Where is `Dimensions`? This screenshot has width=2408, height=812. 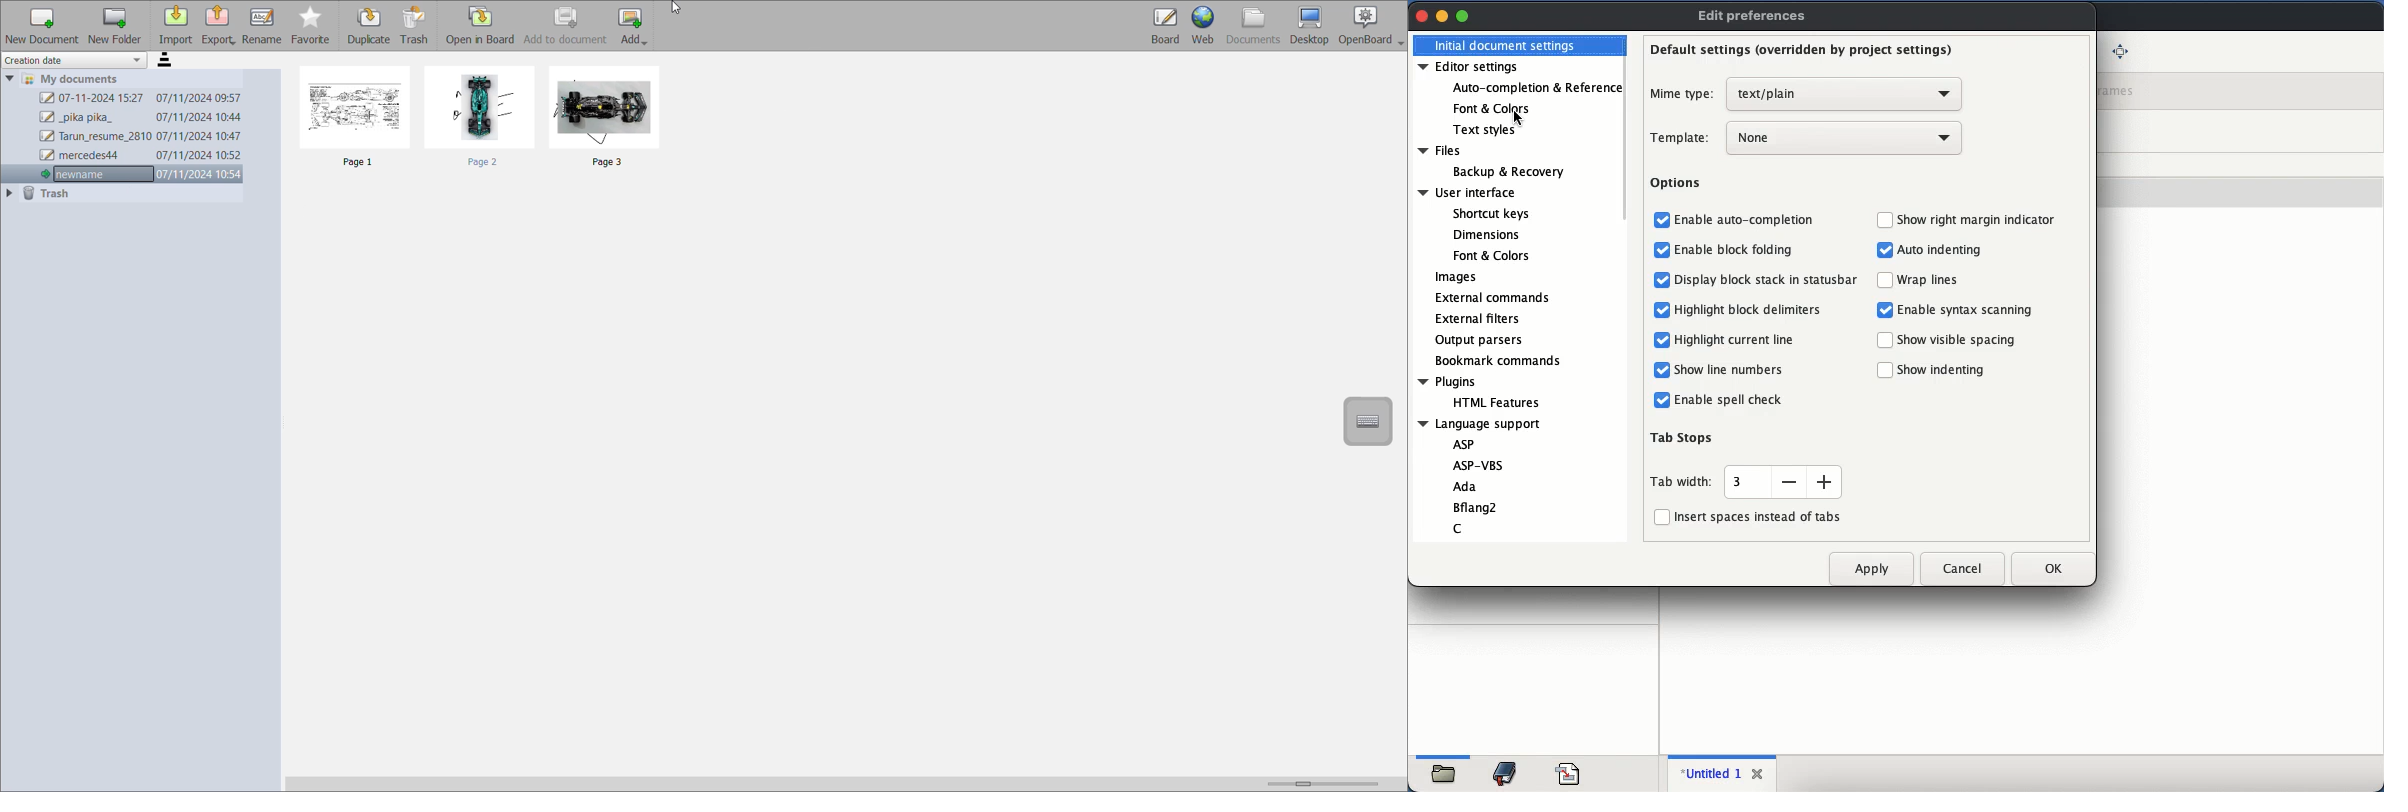 Dimensions is located at coordinates (1487, 235).